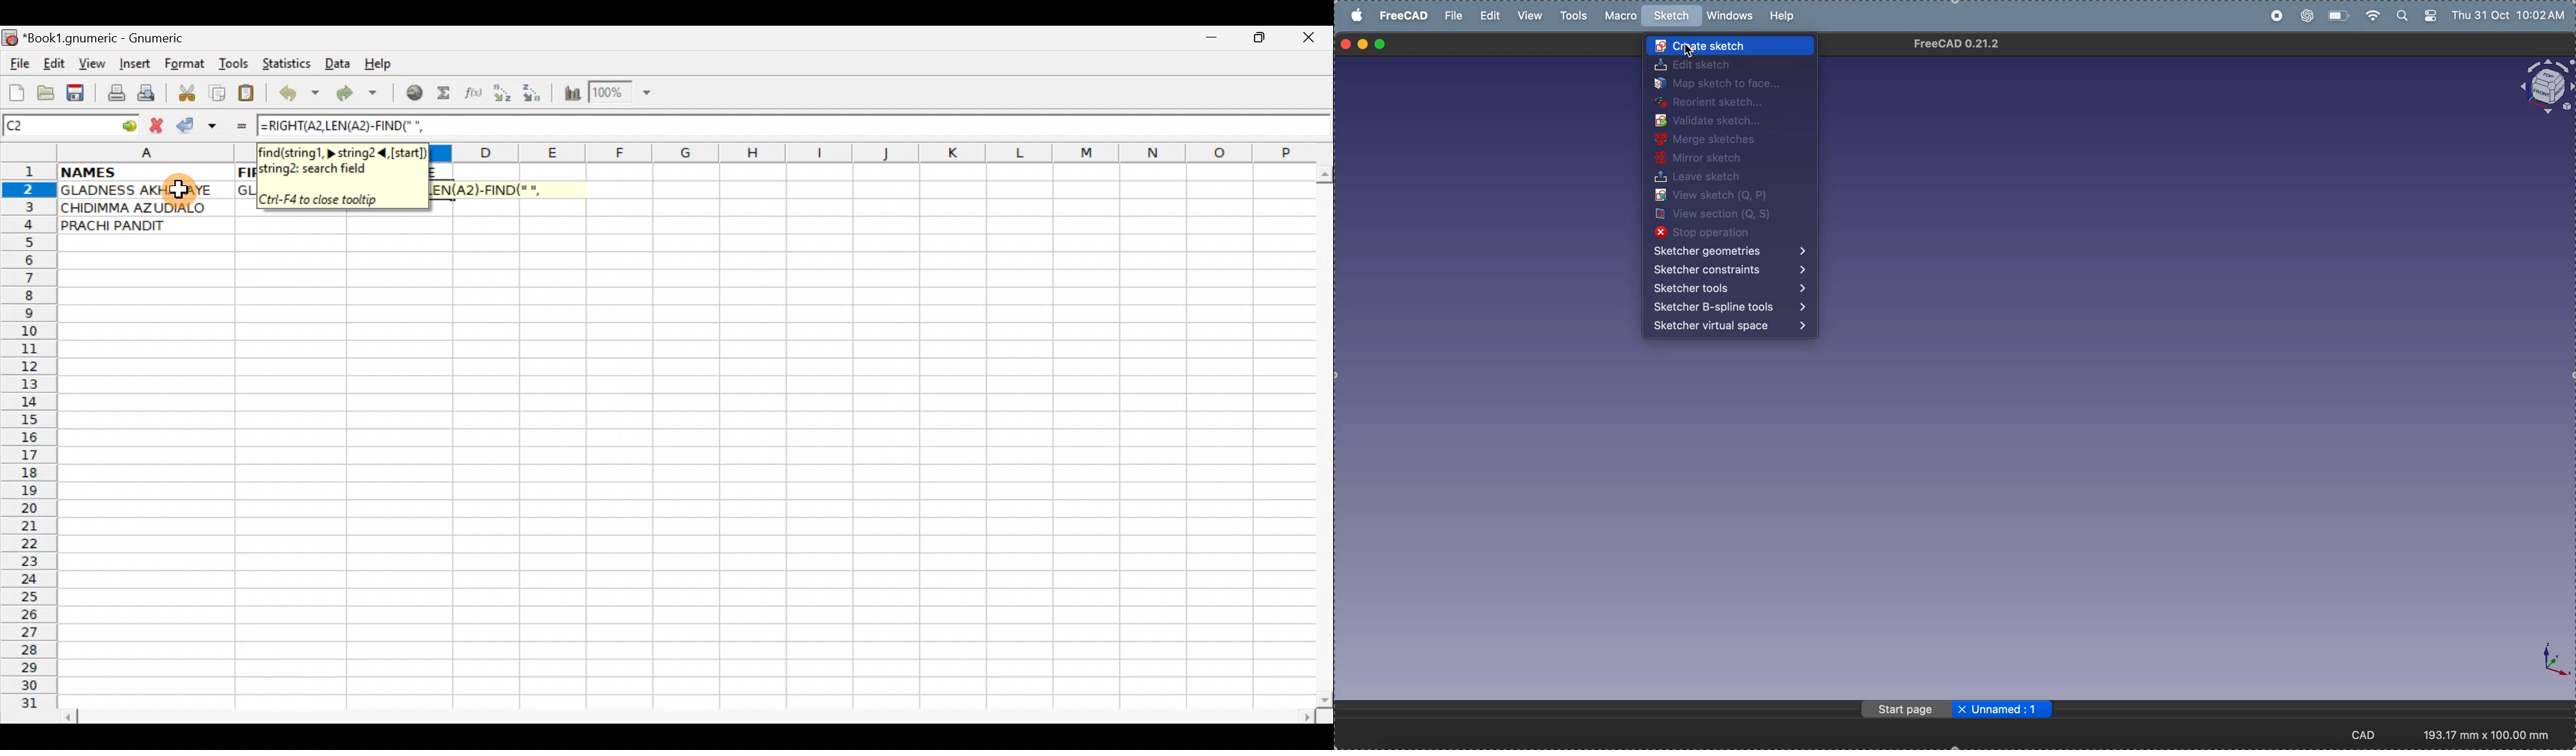 The height and width of the screenshot is (756, 2576). Describe the element at coordinates (2545, 87) in the screenshot. I see `object view` at that location.